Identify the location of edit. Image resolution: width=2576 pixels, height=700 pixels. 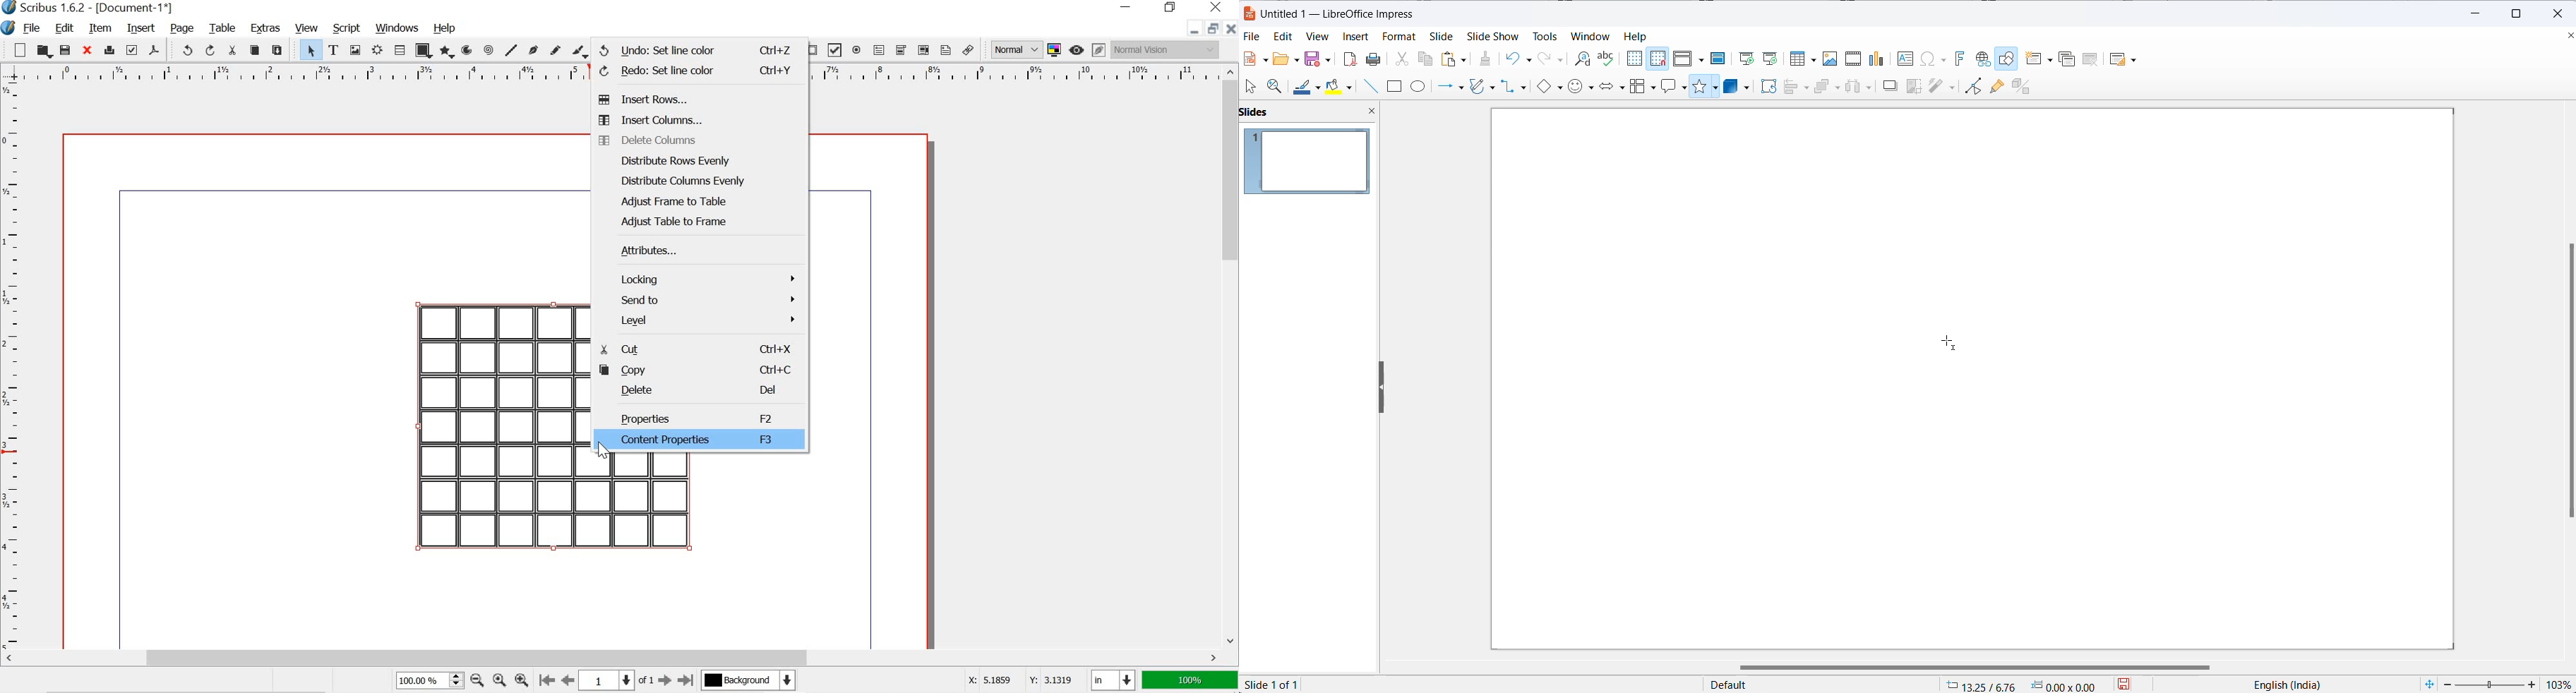
(1279, 37).